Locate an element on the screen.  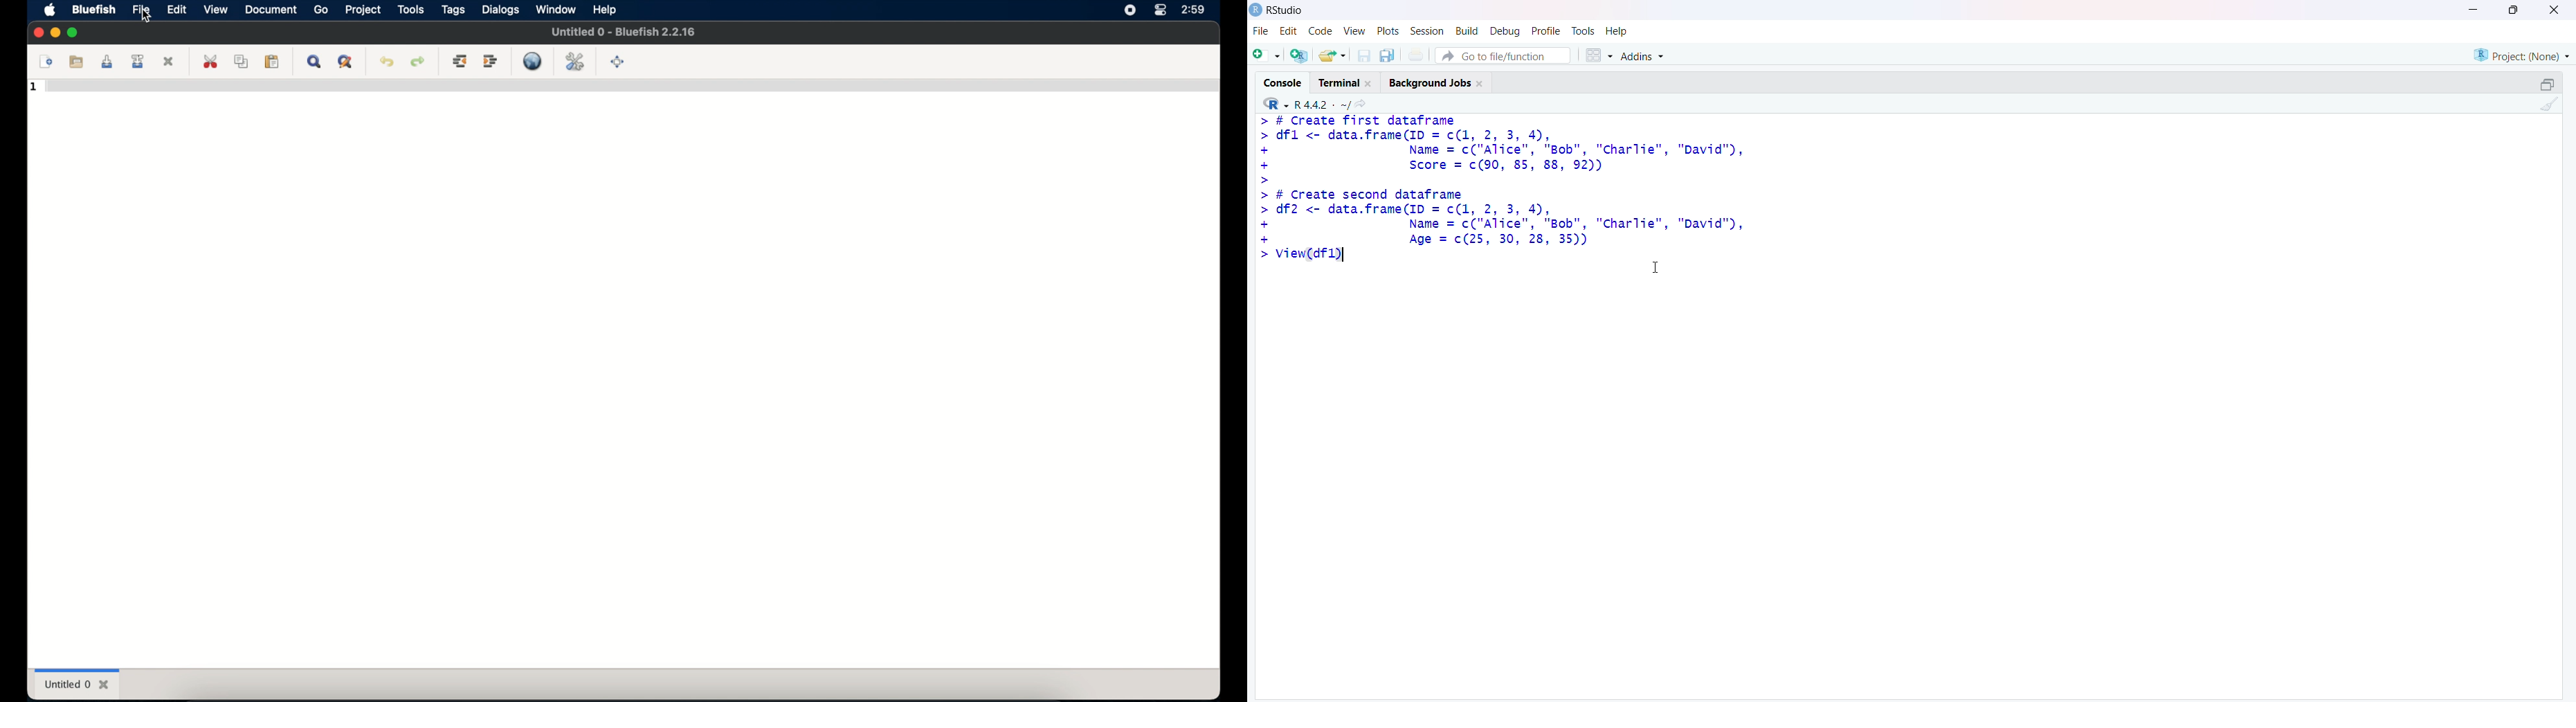
cursor is located at coordinates (145, 16).